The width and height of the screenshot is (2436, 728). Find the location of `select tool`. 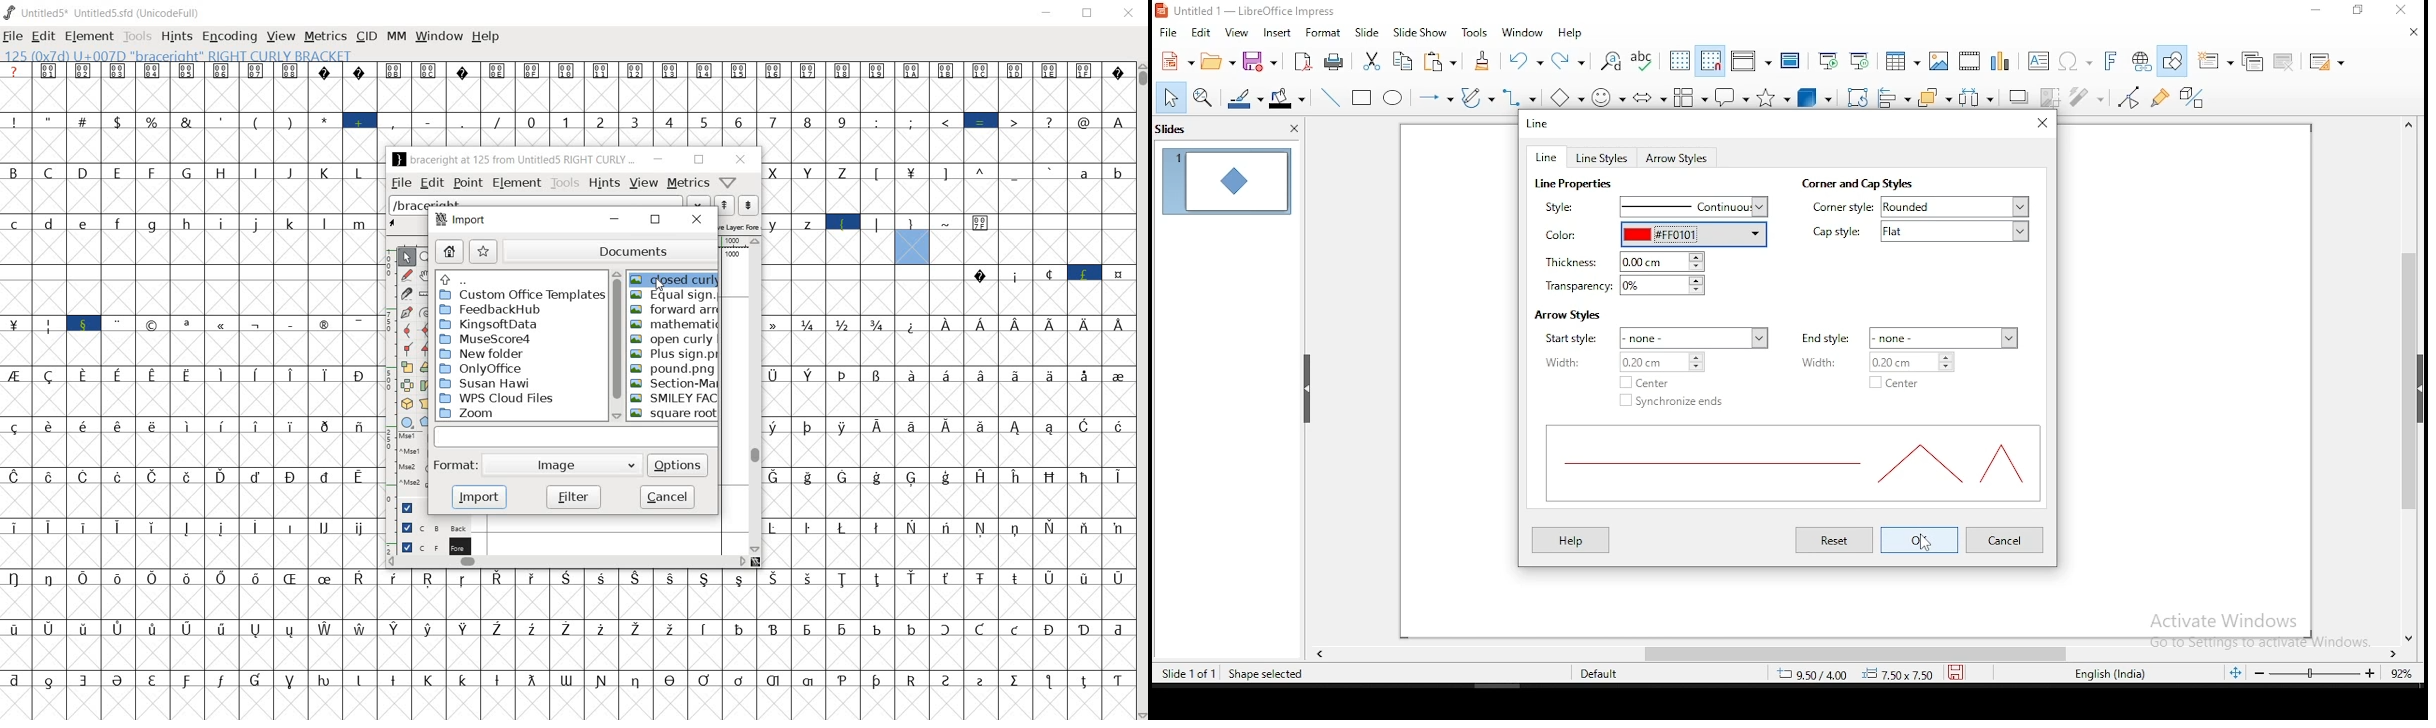

select tool is located at coordinates (1166, 99).